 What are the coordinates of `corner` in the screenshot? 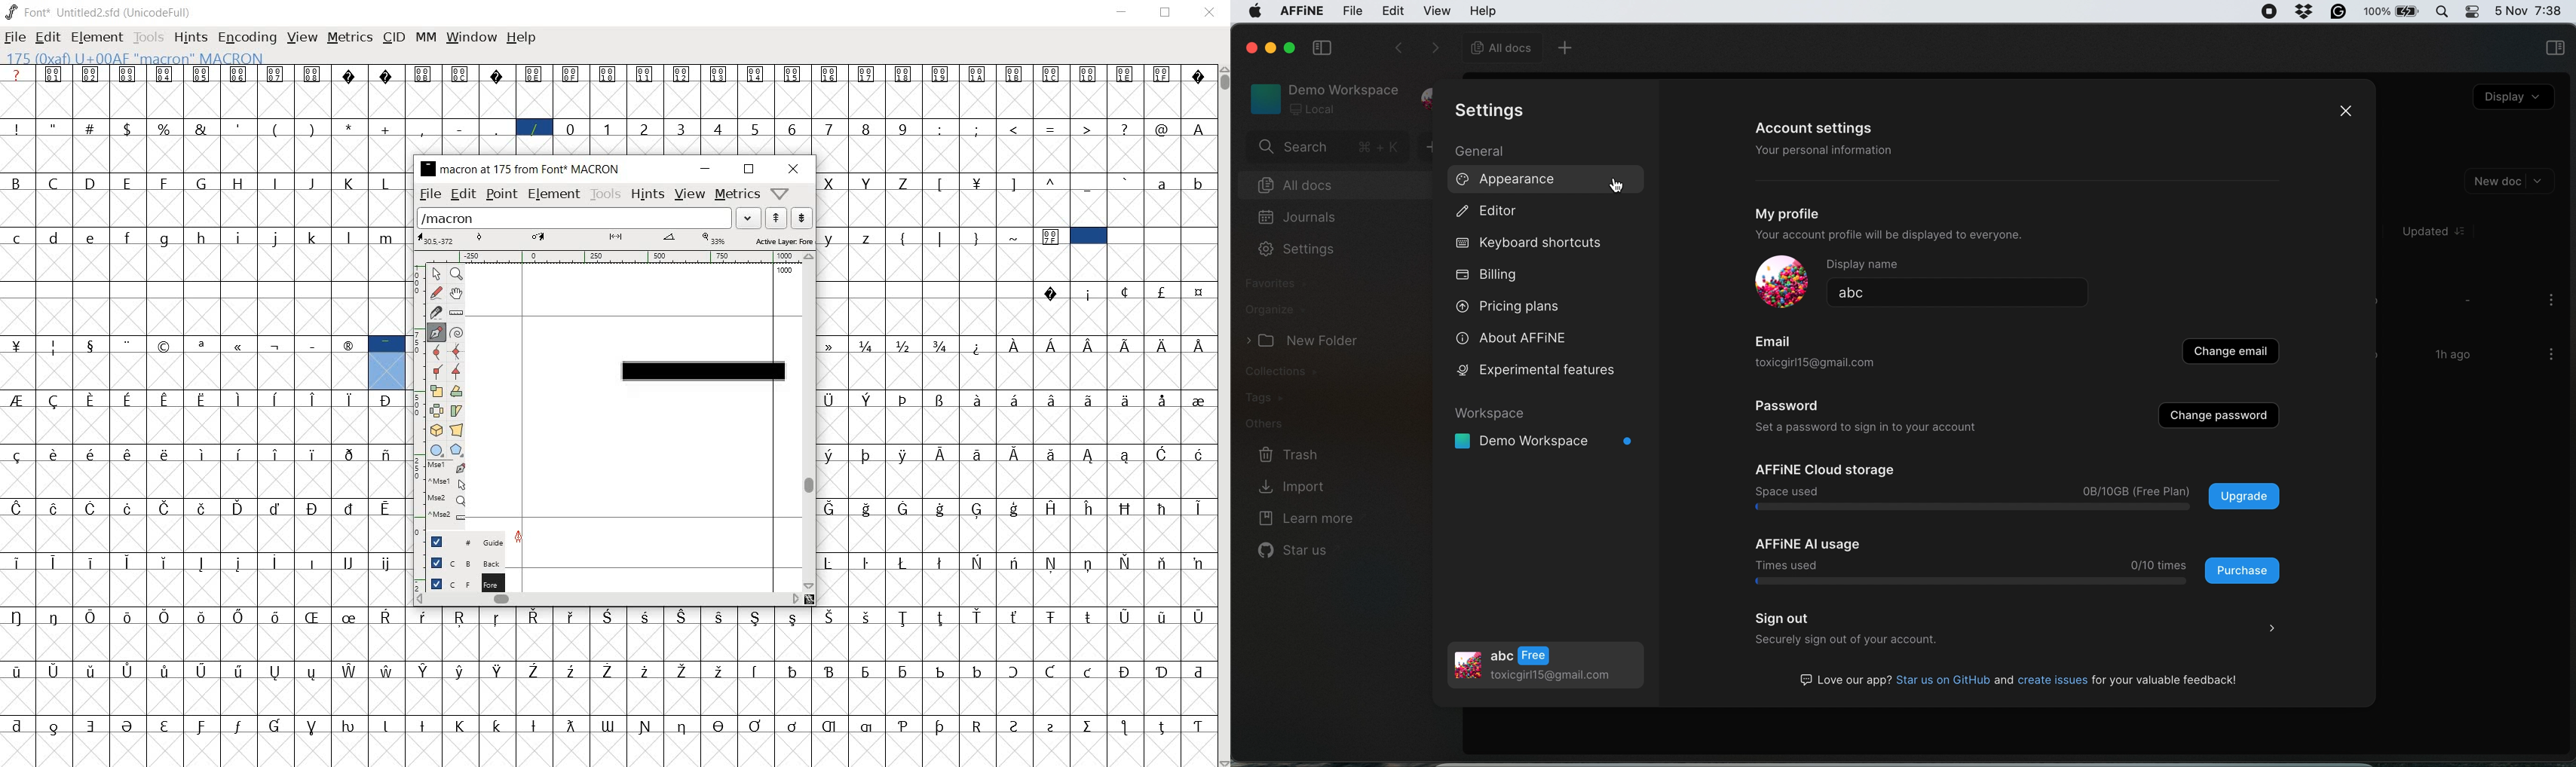 It's located at (436, 372).